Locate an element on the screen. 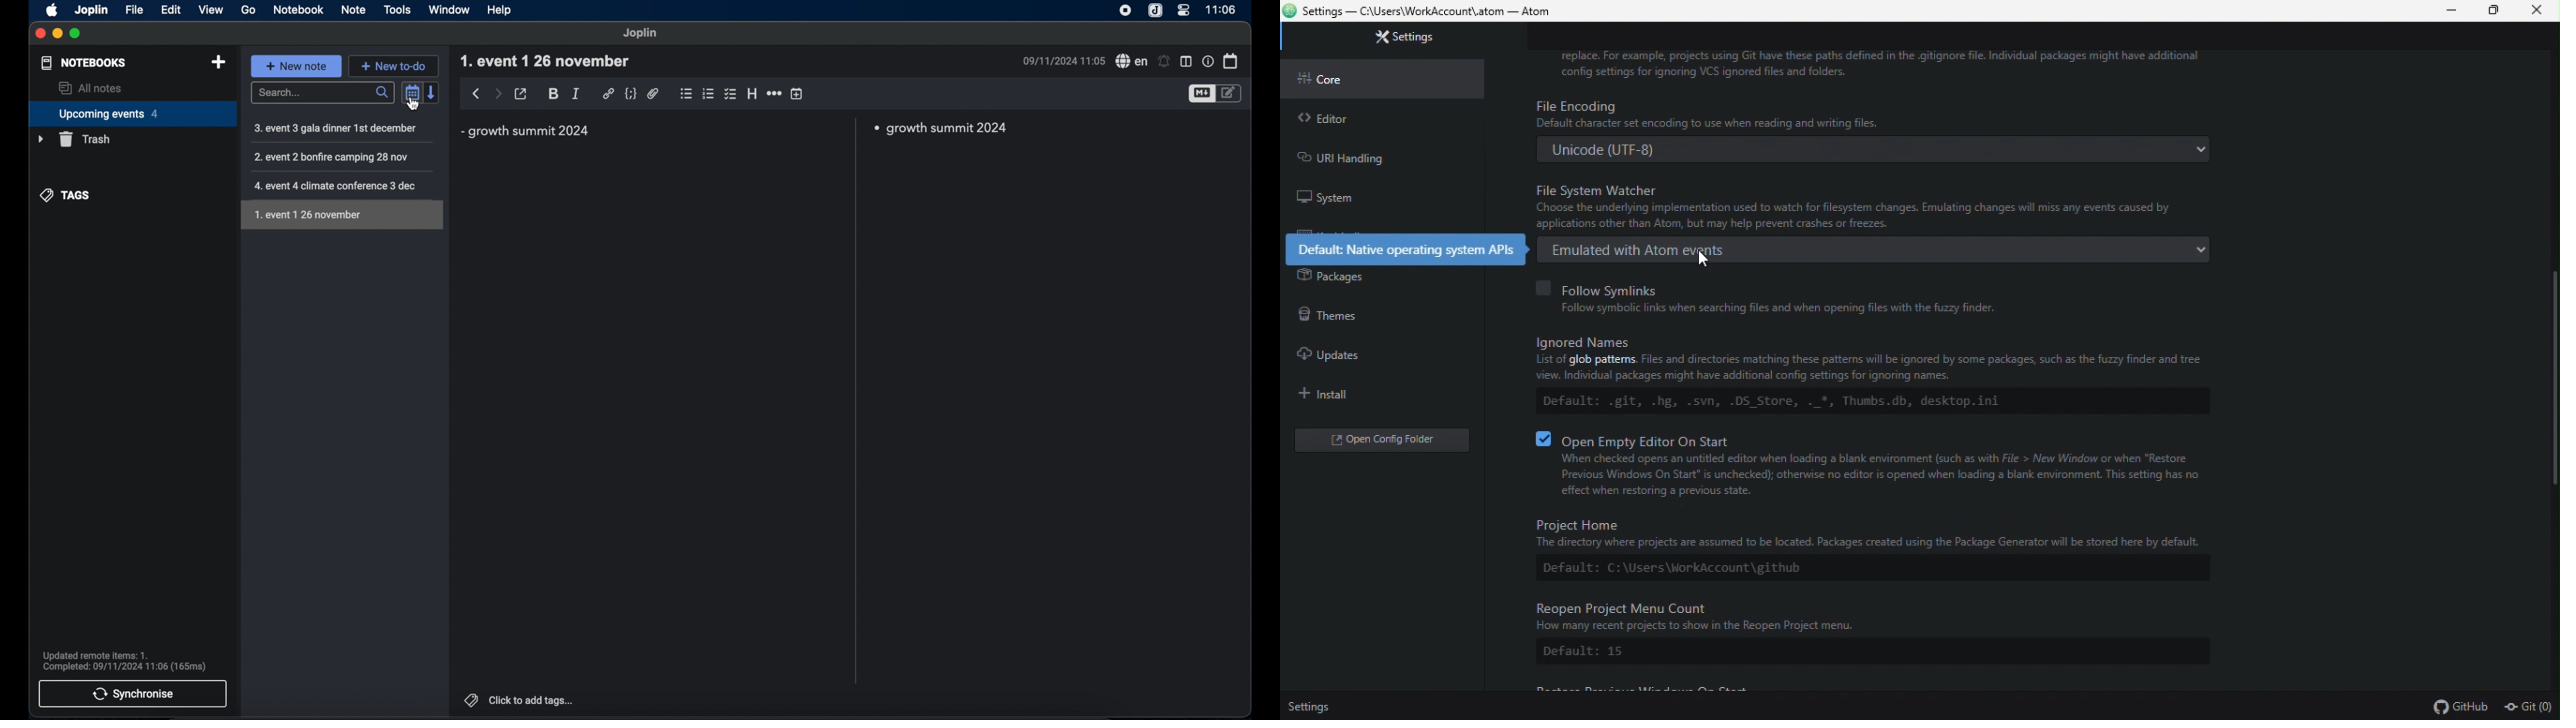 The height and width of the screenshot is (728, 2576). growth summit 2024 is located at coordinates (945, 129).